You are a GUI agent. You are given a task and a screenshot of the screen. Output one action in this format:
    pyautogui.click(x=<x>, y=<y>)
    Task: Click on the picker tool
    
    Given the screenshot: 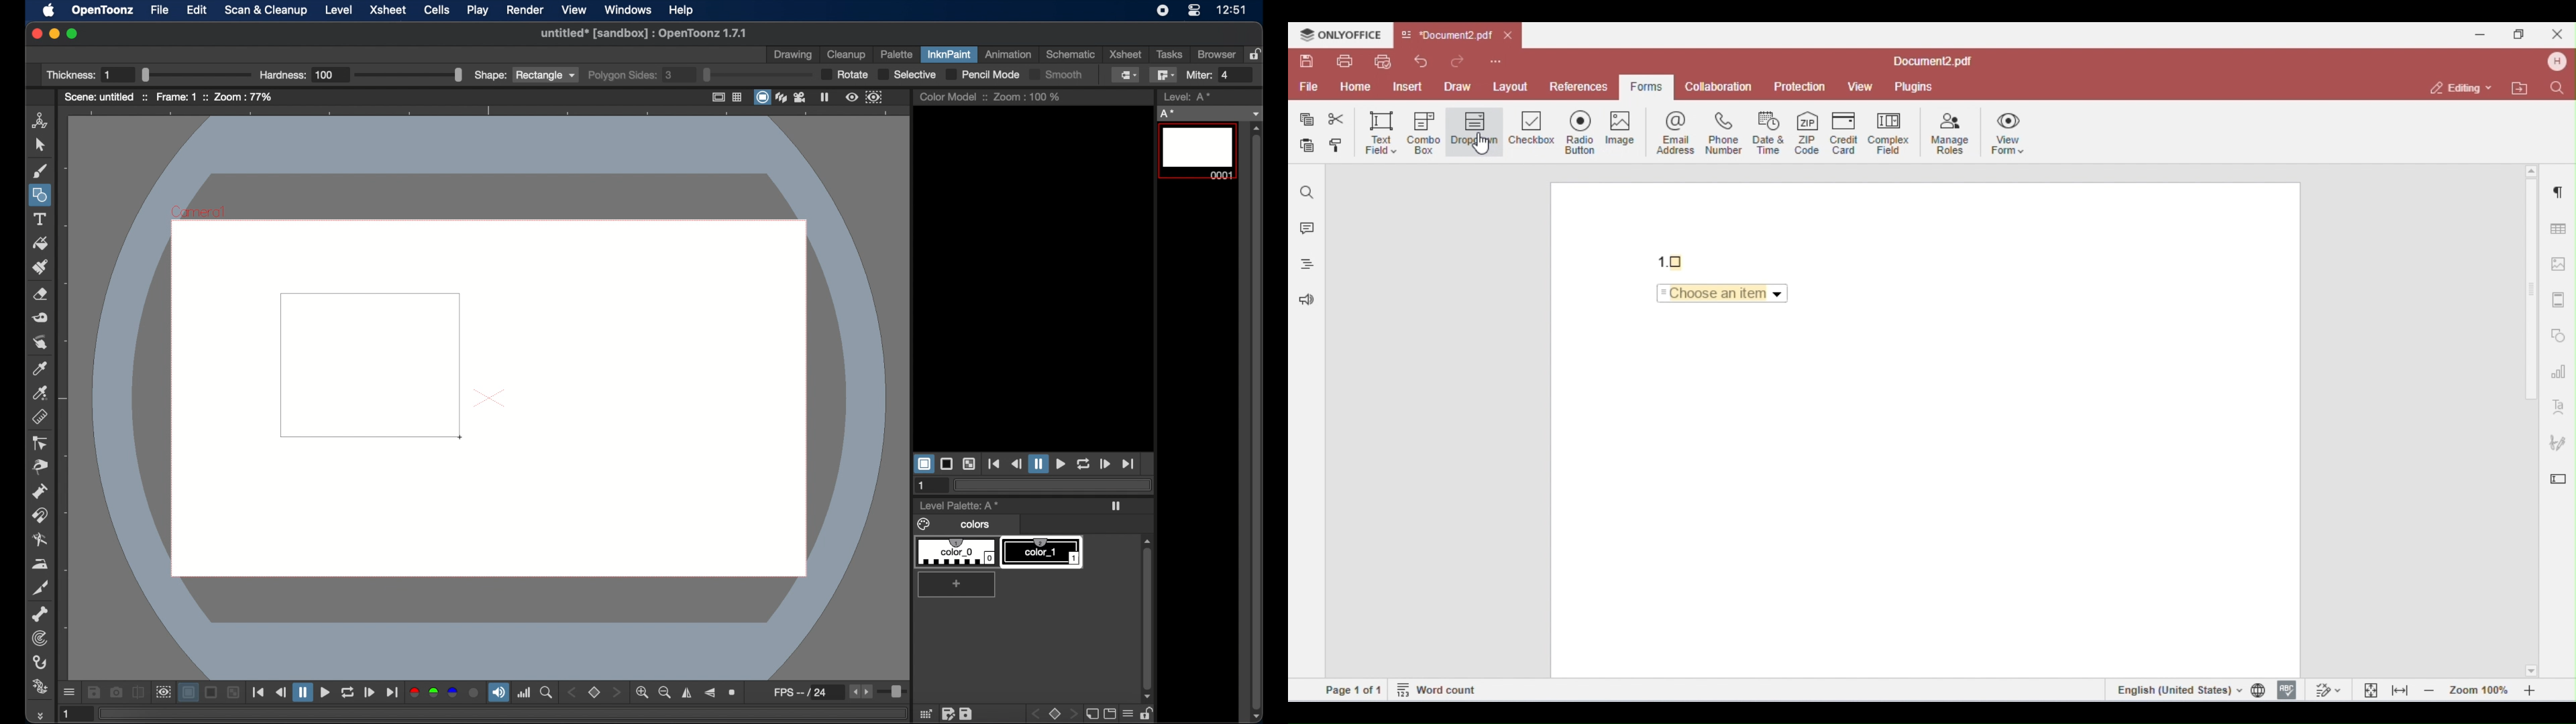 What is the action you would take?
    pyautogui.click(x=41, y=393)
    